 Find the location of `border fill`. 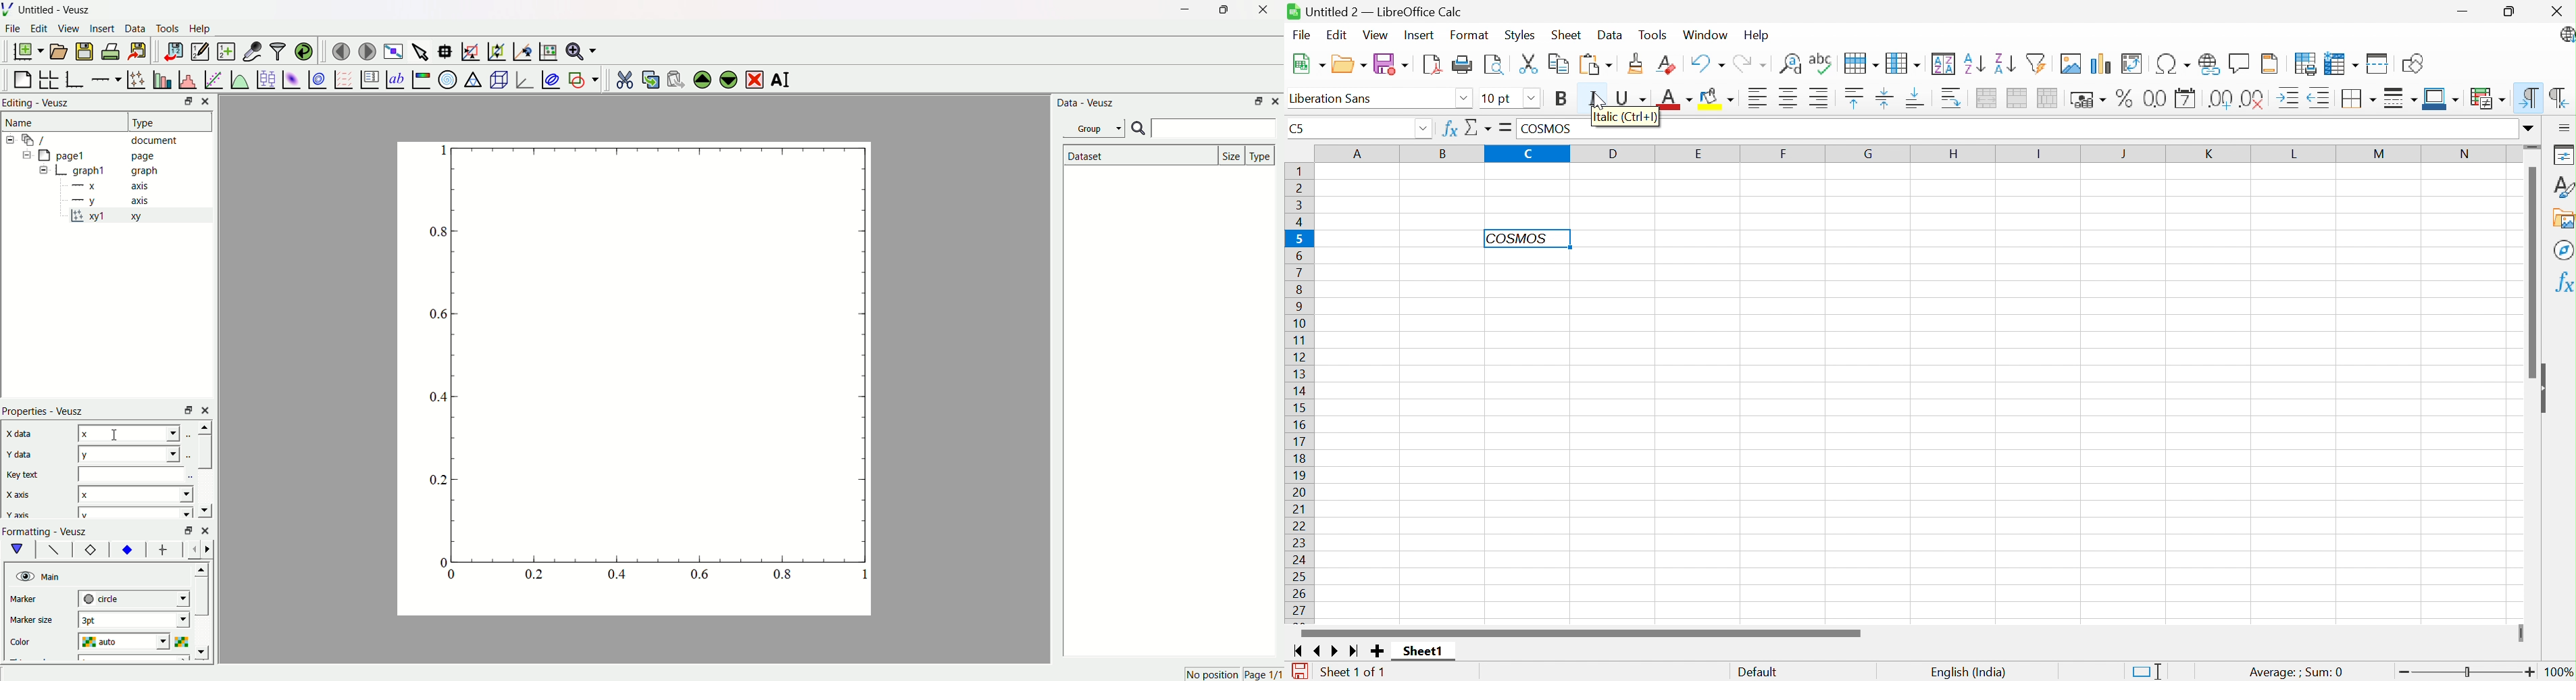

border fill is located at coordinates (126, 549).